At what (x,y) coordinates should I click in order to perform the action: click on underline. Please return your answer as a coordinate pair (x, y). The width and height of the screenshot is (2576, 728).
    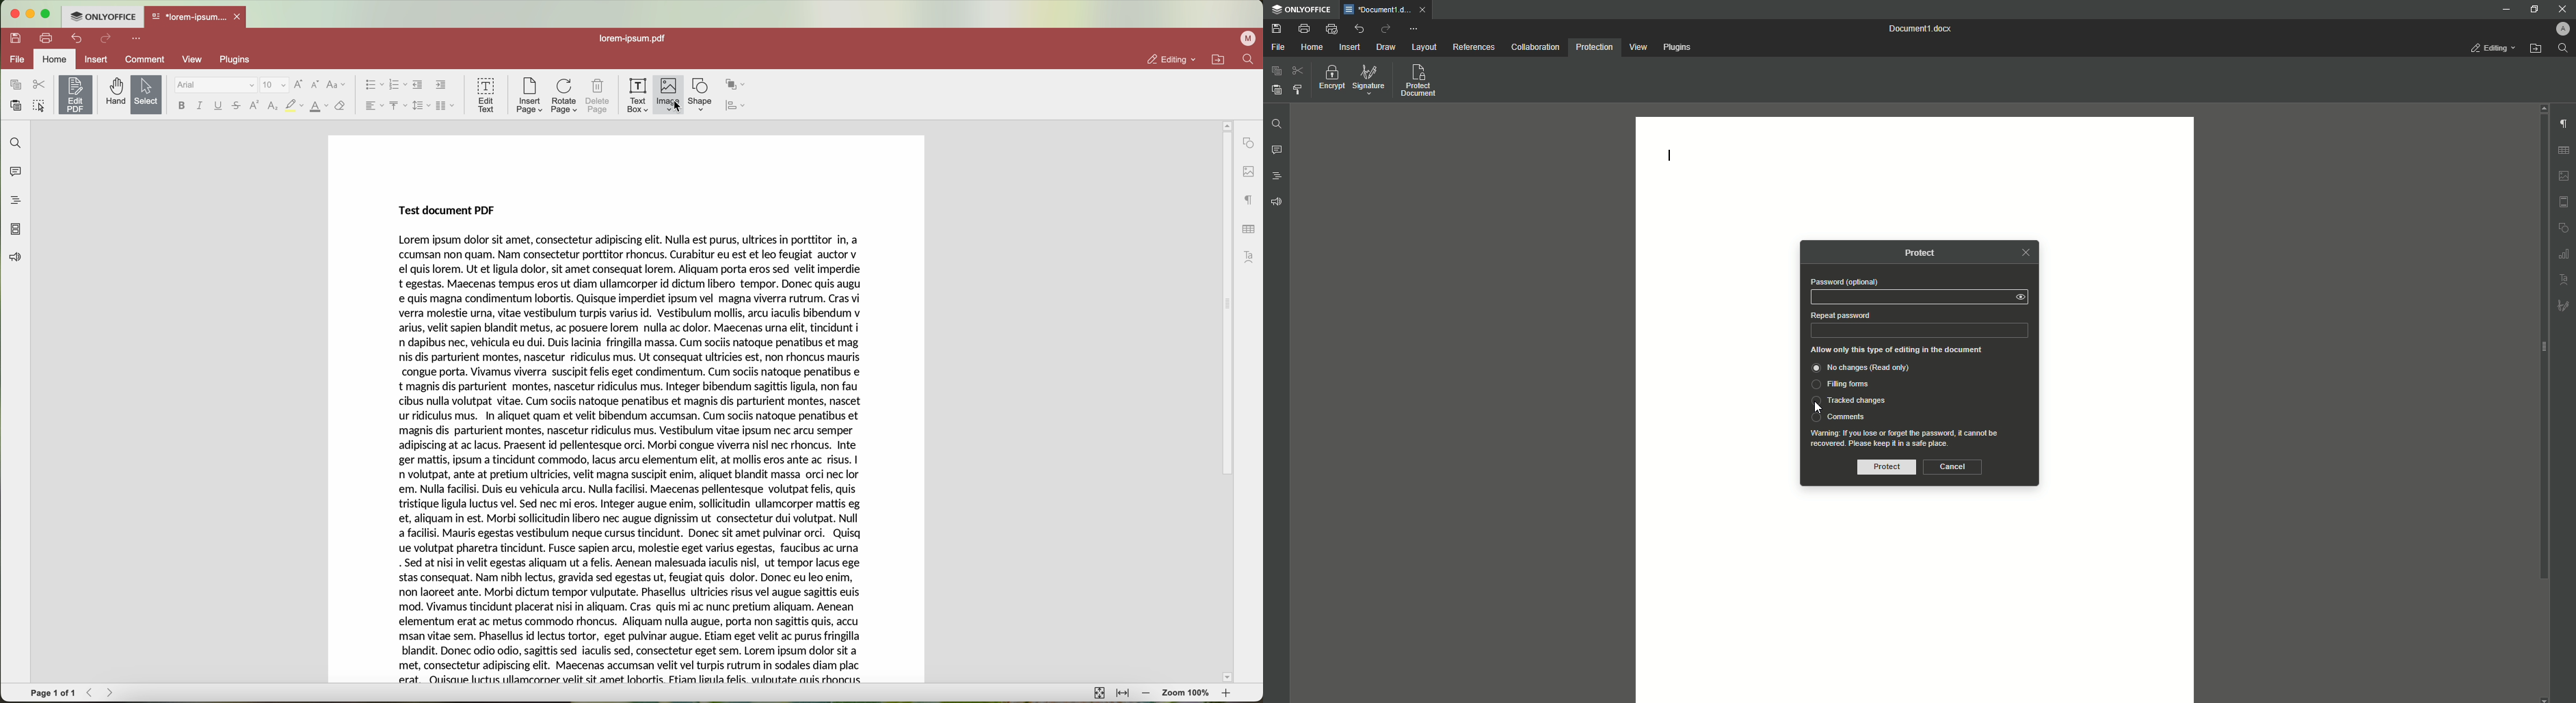
    Looking at the image, I should click on (219, 107).